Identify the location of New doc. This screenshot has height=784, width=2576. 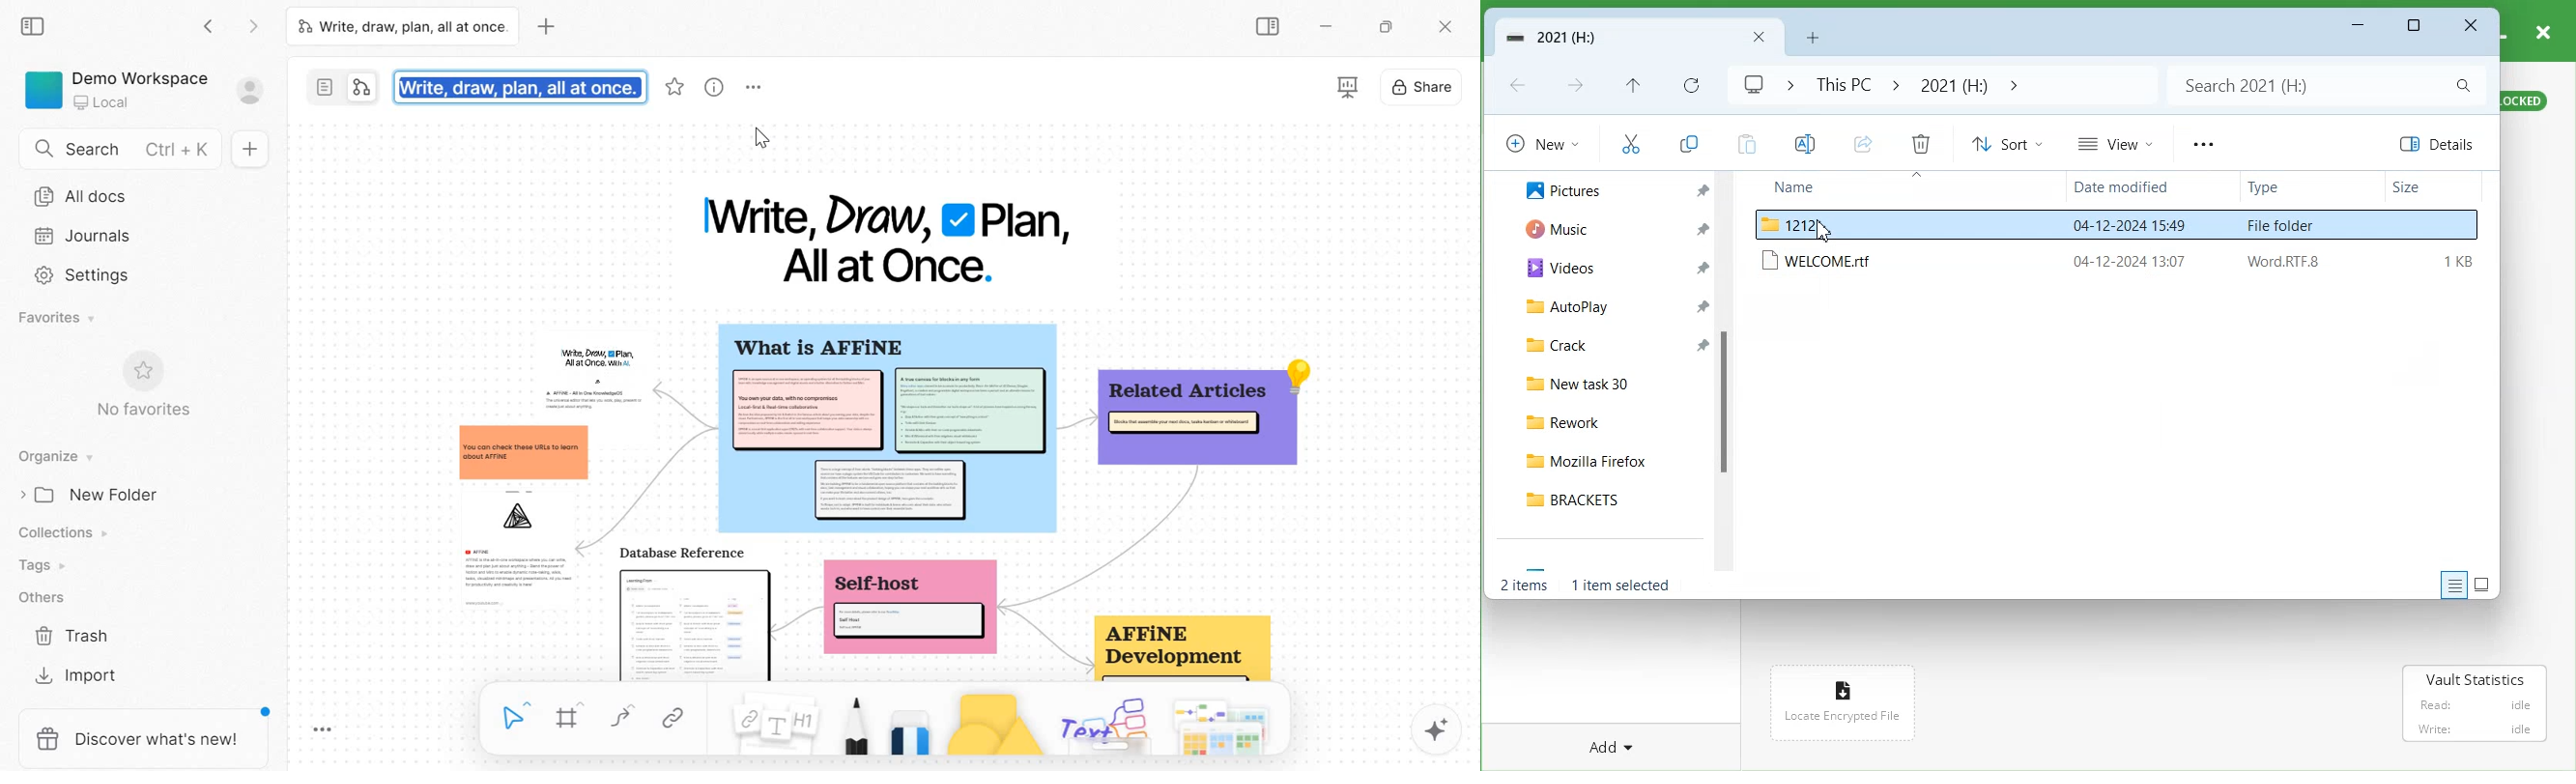
(249, 150).